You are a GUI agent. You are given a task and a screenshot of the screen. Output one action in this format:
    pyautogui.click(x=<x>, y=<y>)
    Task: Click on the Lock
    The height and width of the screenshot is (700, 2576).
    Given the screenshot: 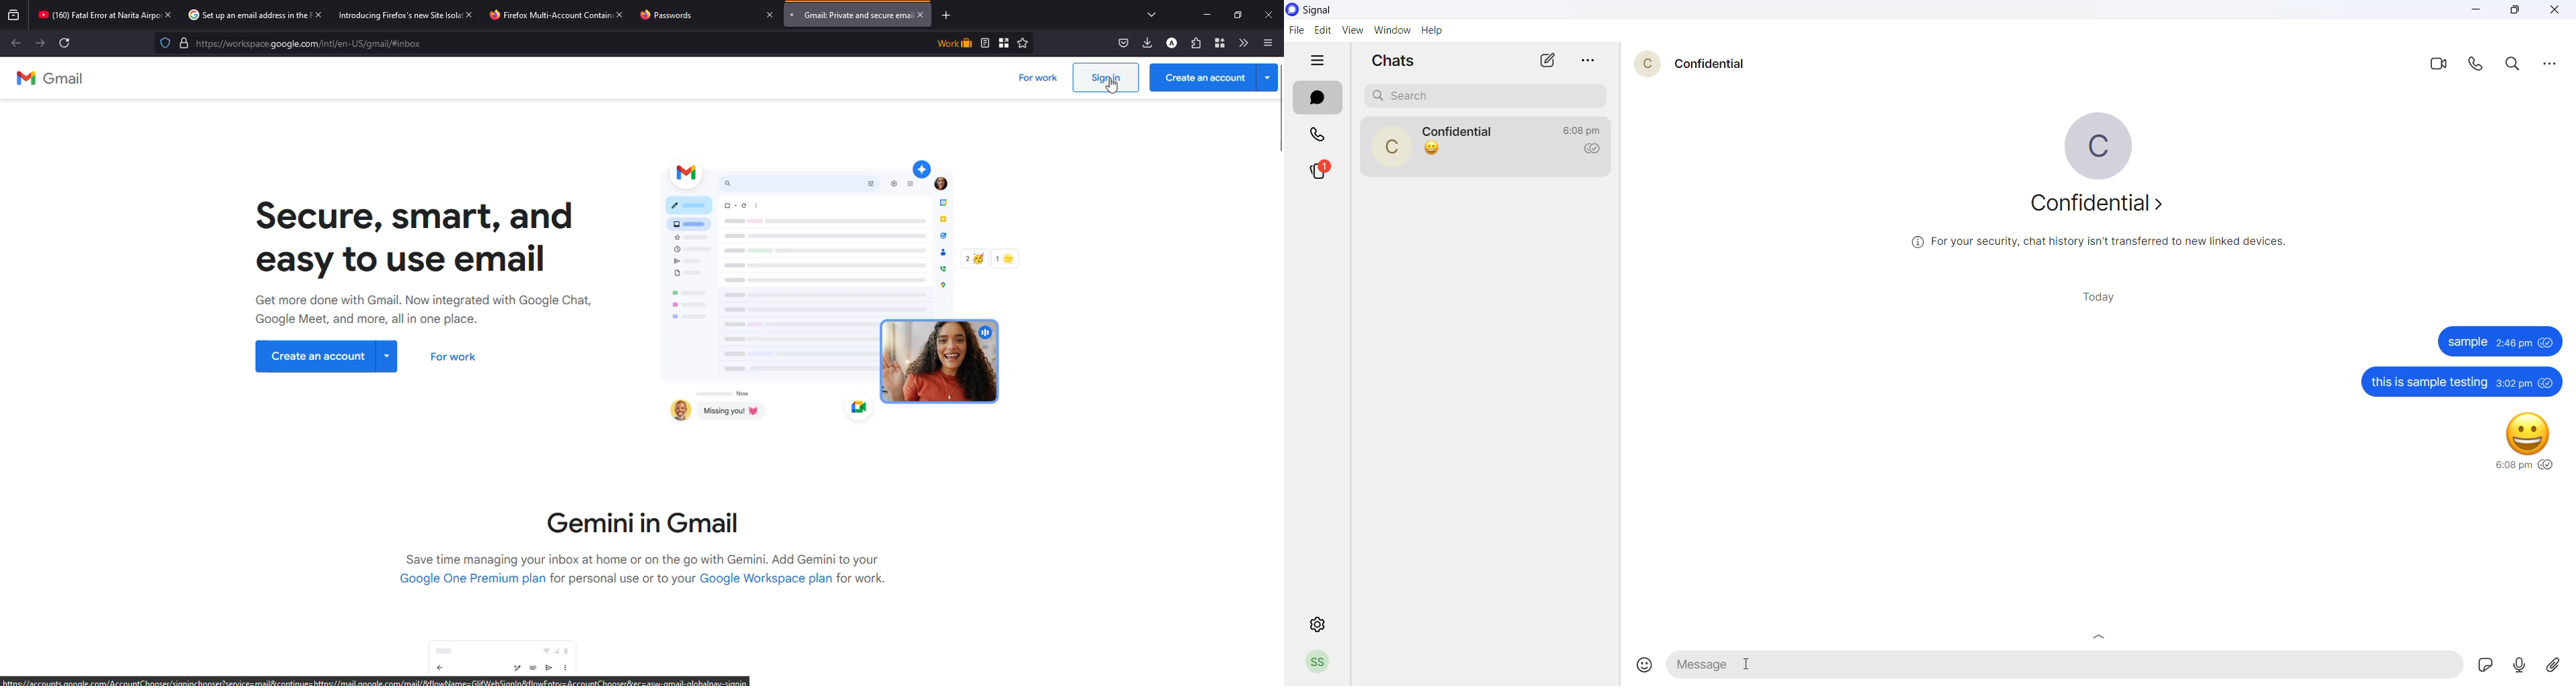 What is the action you would take?
    pyautogui.click(x=182, y=44)
    